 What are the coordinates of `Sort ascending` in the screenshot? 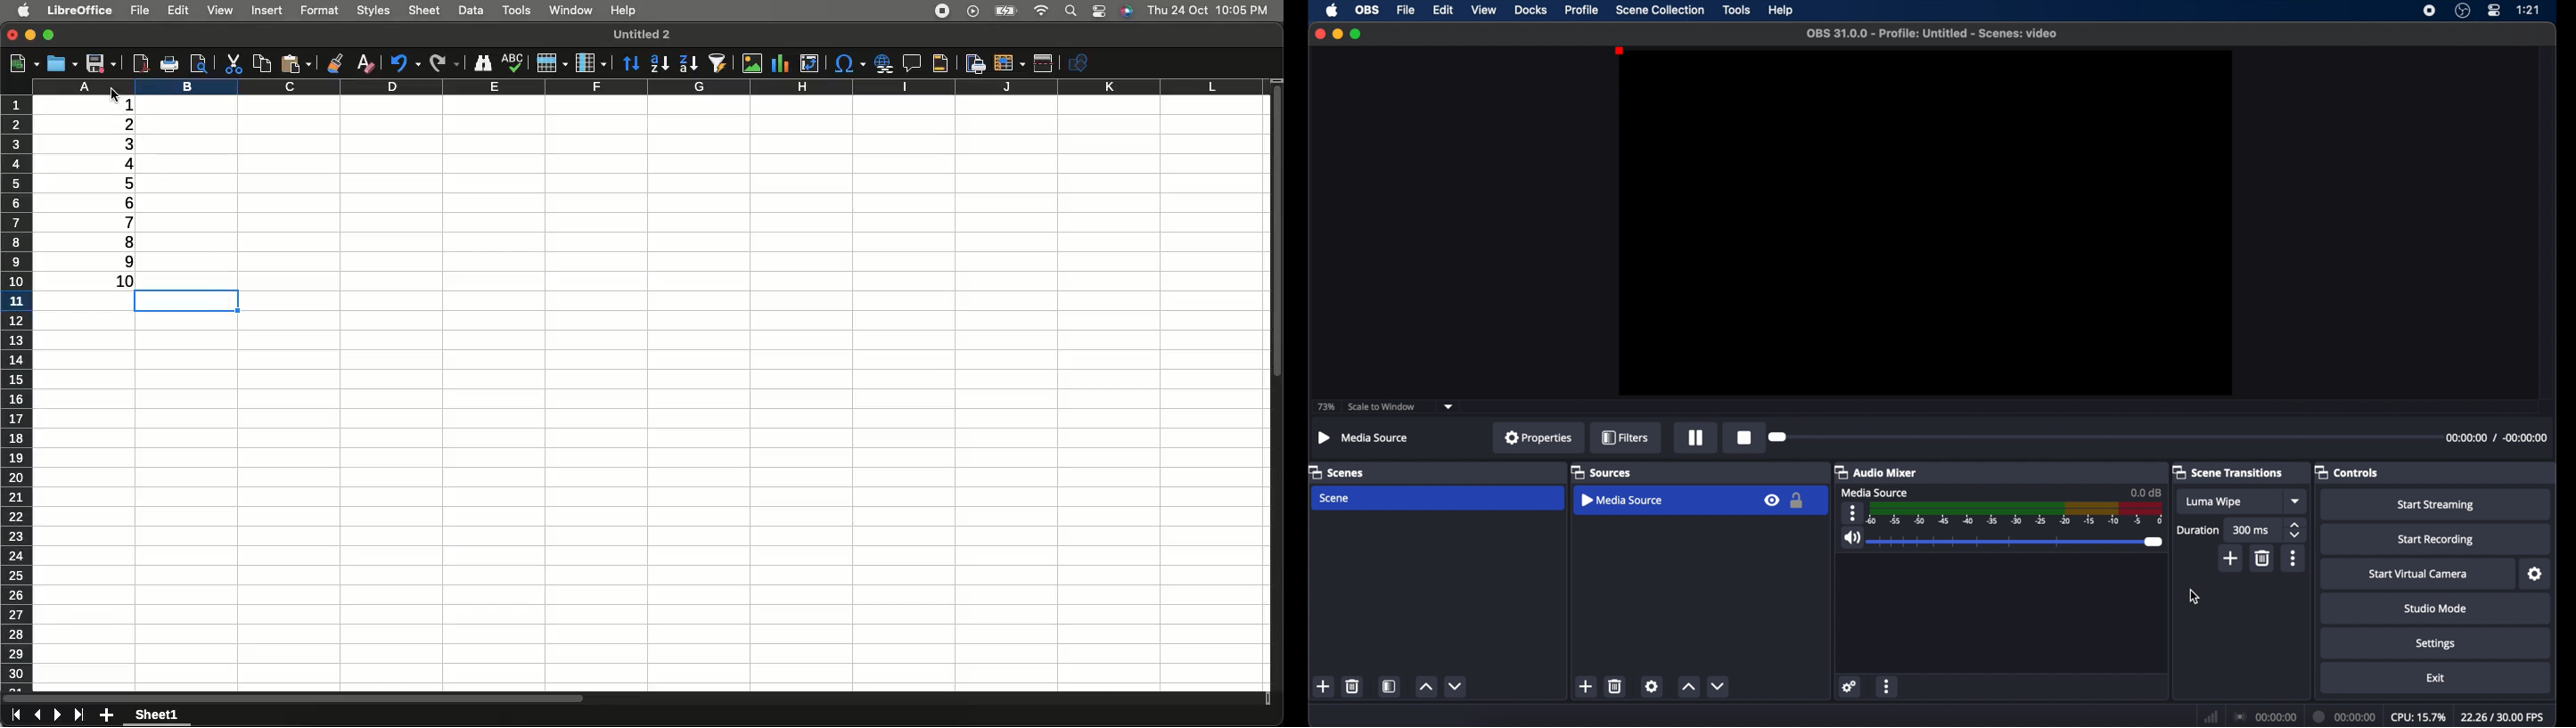 It's located at (660, 63).